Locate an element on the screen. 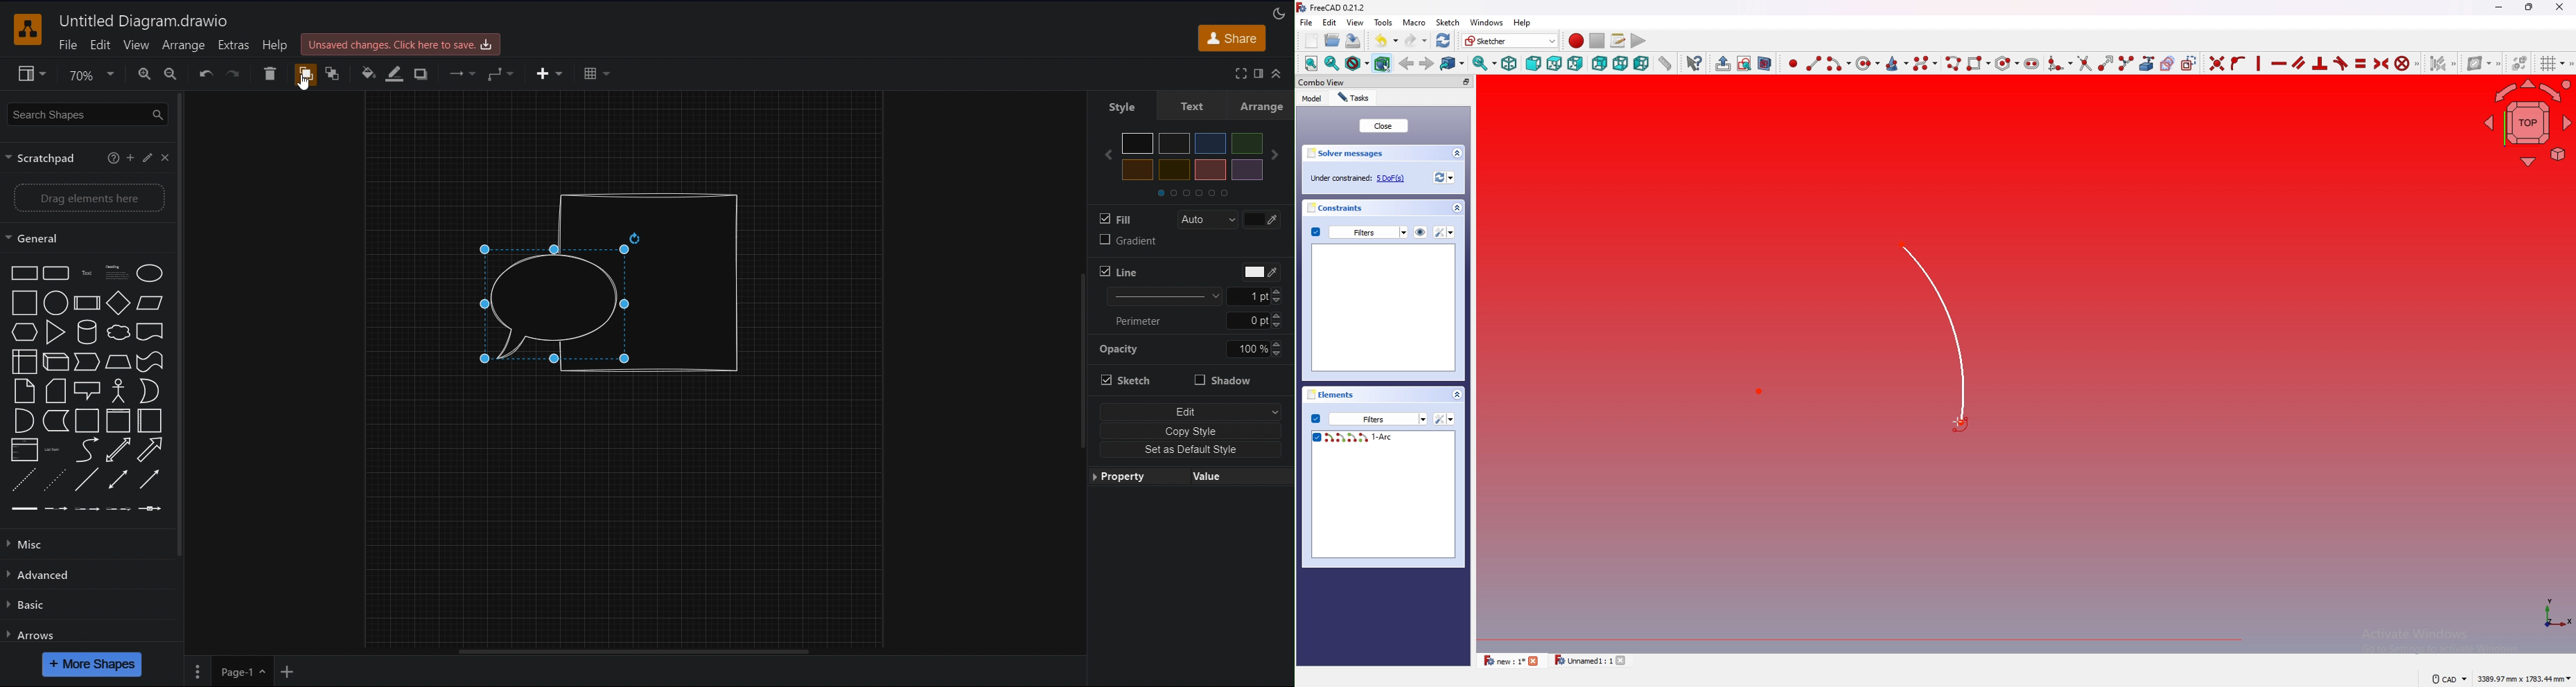  help is located at coordinates (1522, 23).